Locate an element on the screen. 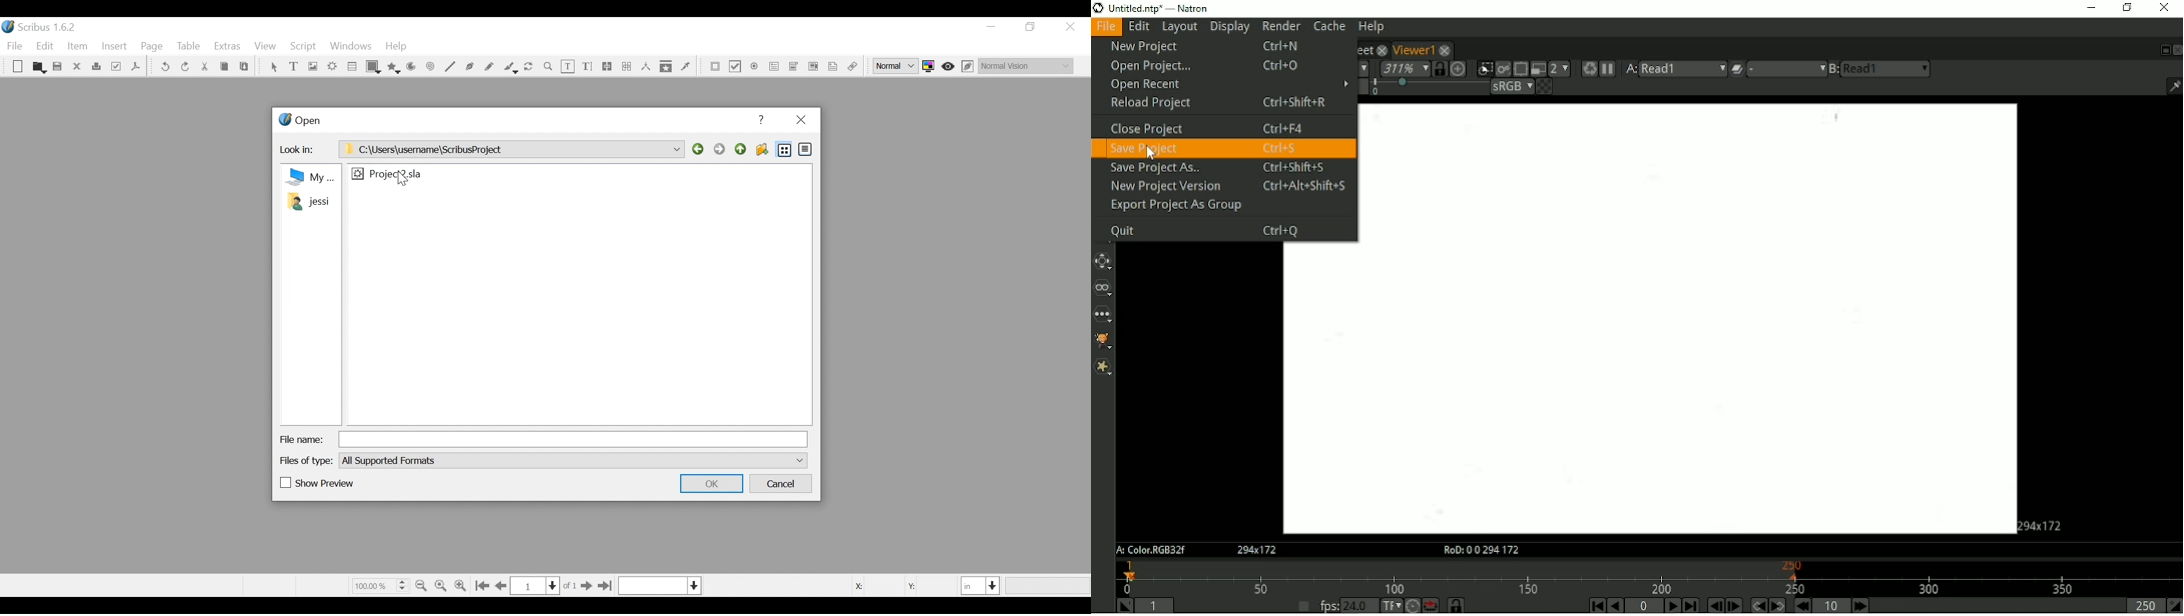  link text frames is located at coordinates (608, 67).